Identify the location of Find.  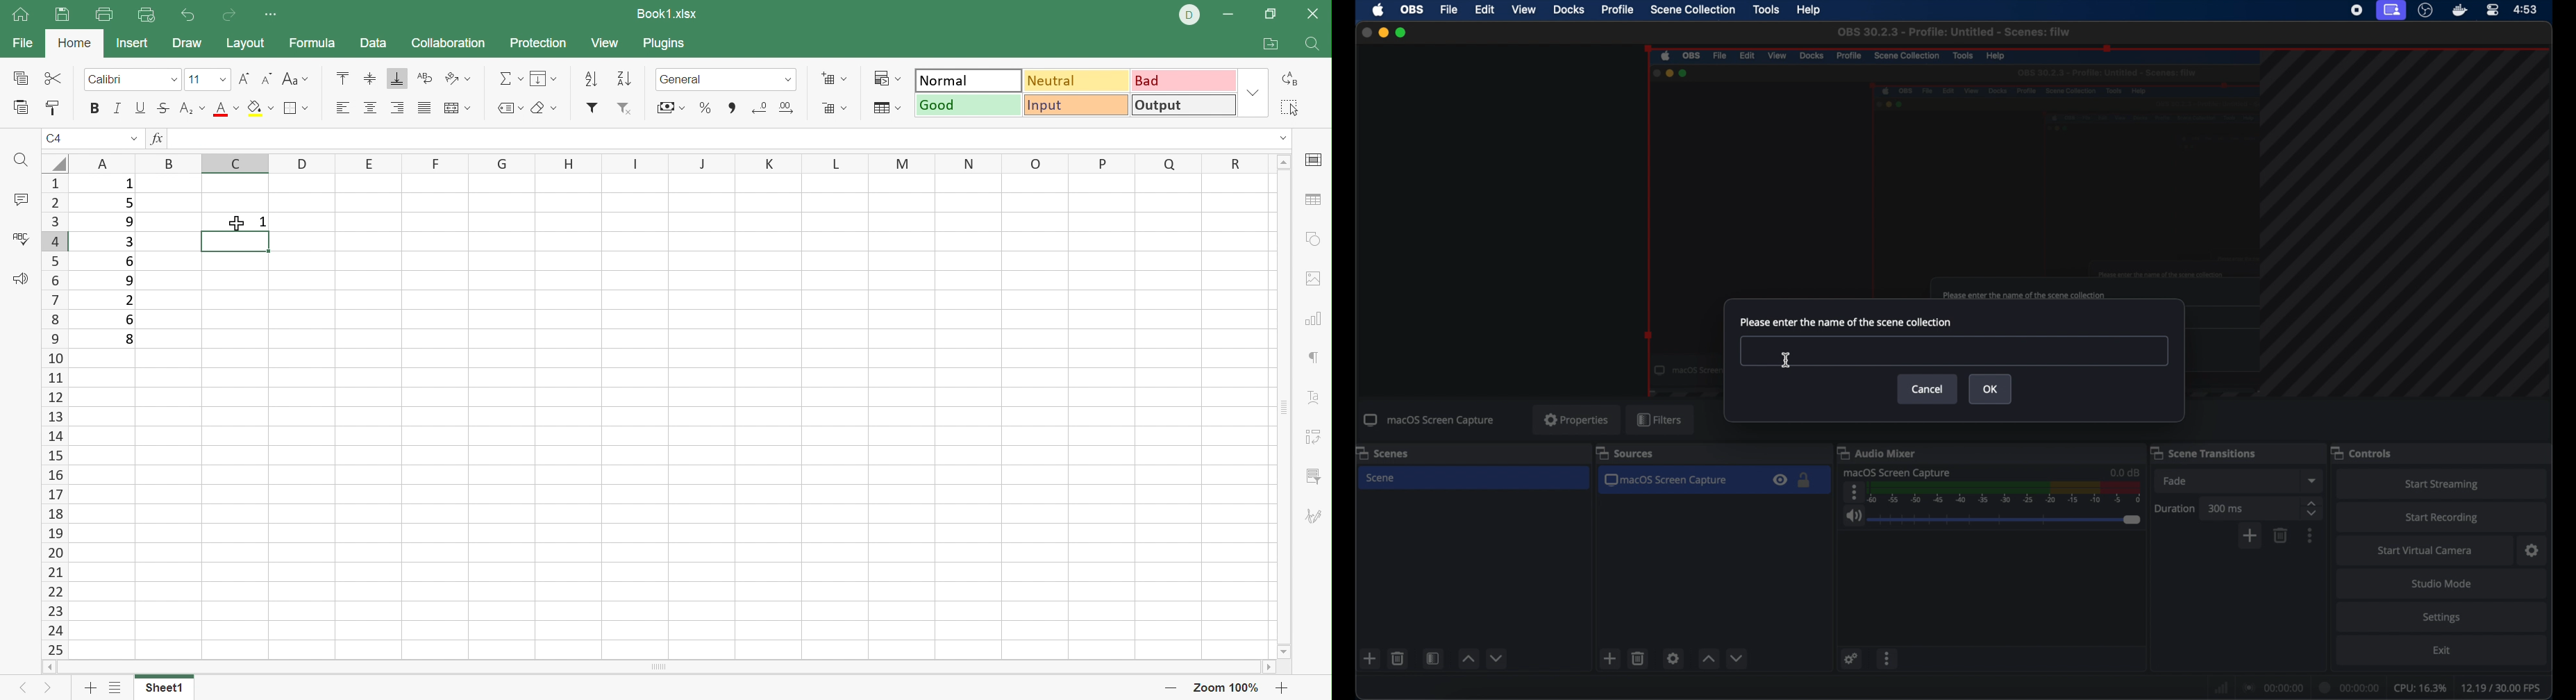
(24, 162).